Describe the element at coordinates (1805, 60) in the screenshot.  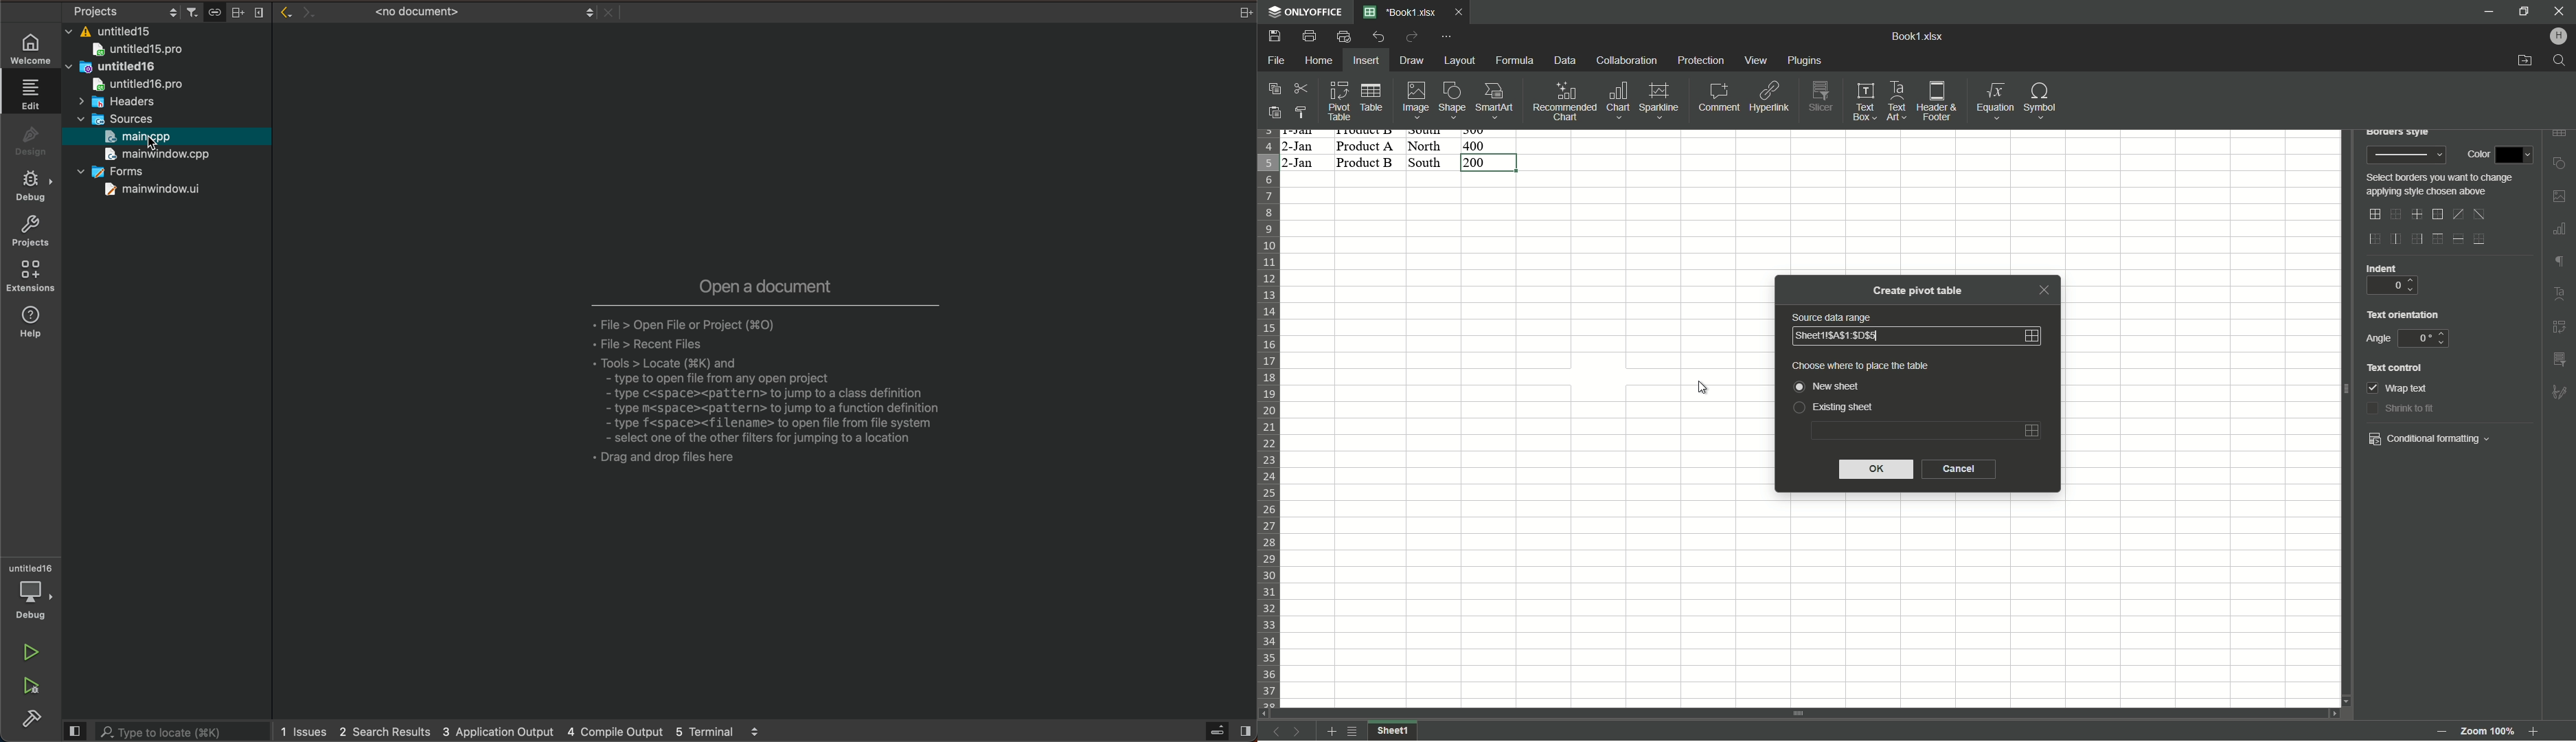
I see `plugins` at that location.